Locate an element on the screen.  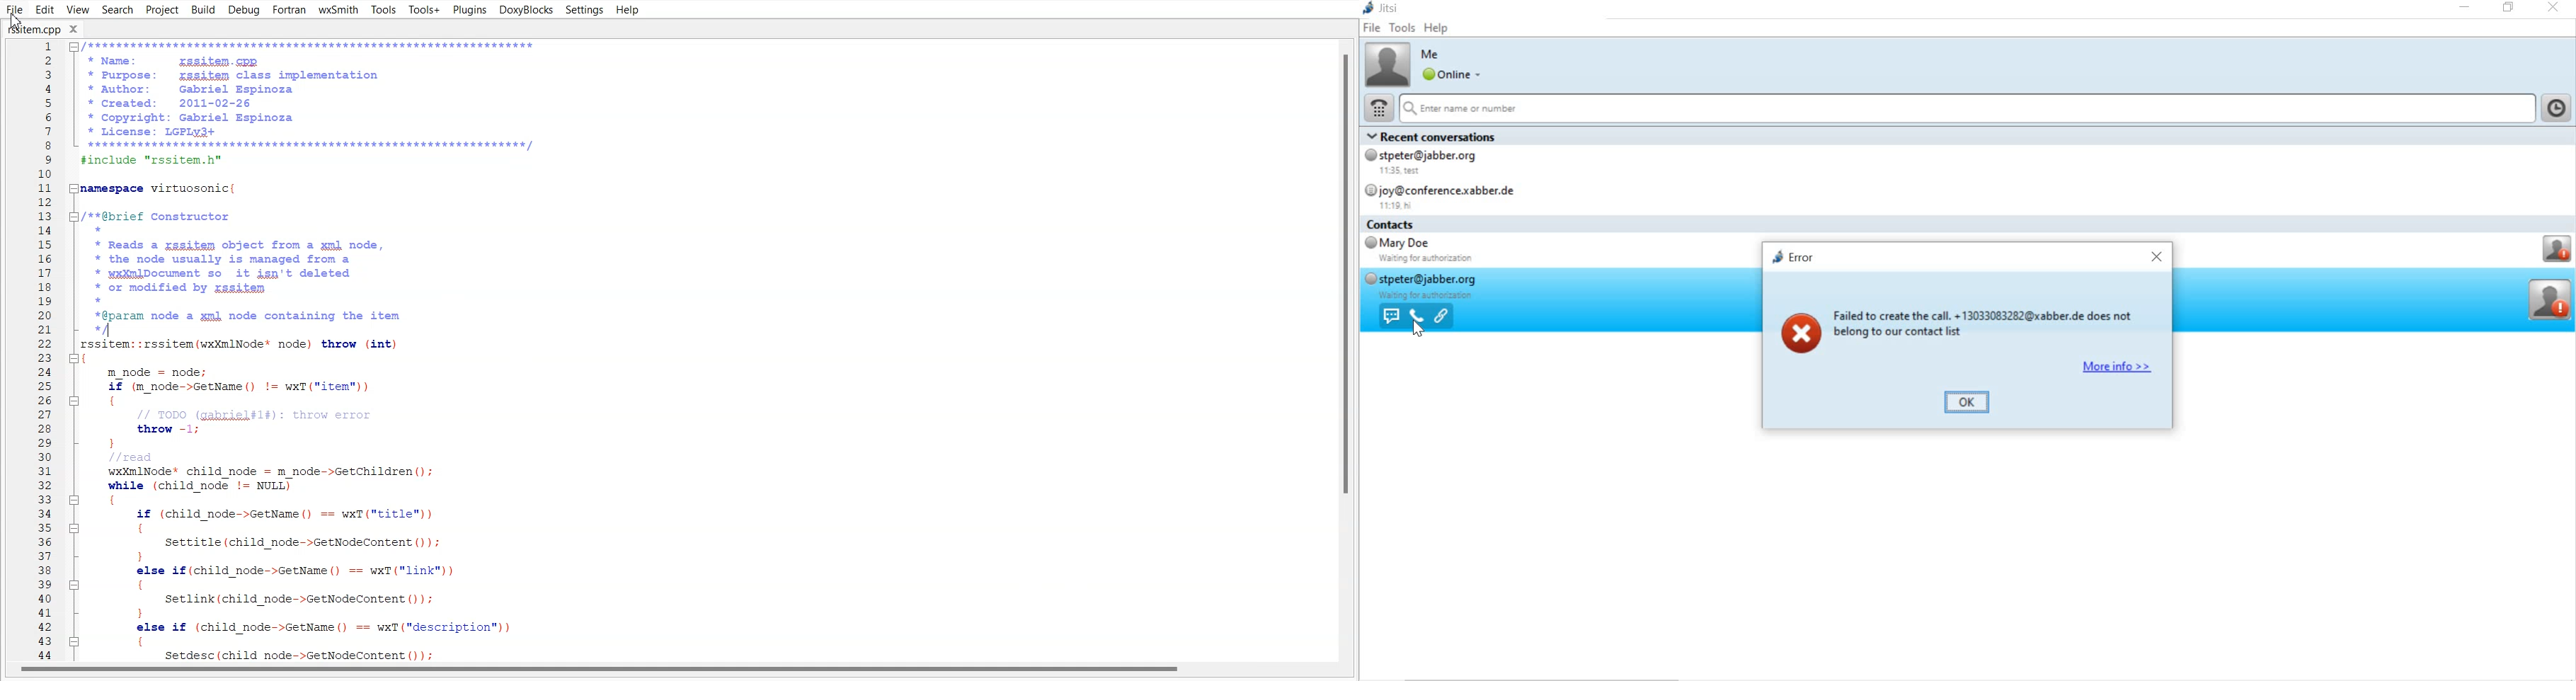
© stpeter@jabber.org
11:35, test is located at coordinates (1429, 162).